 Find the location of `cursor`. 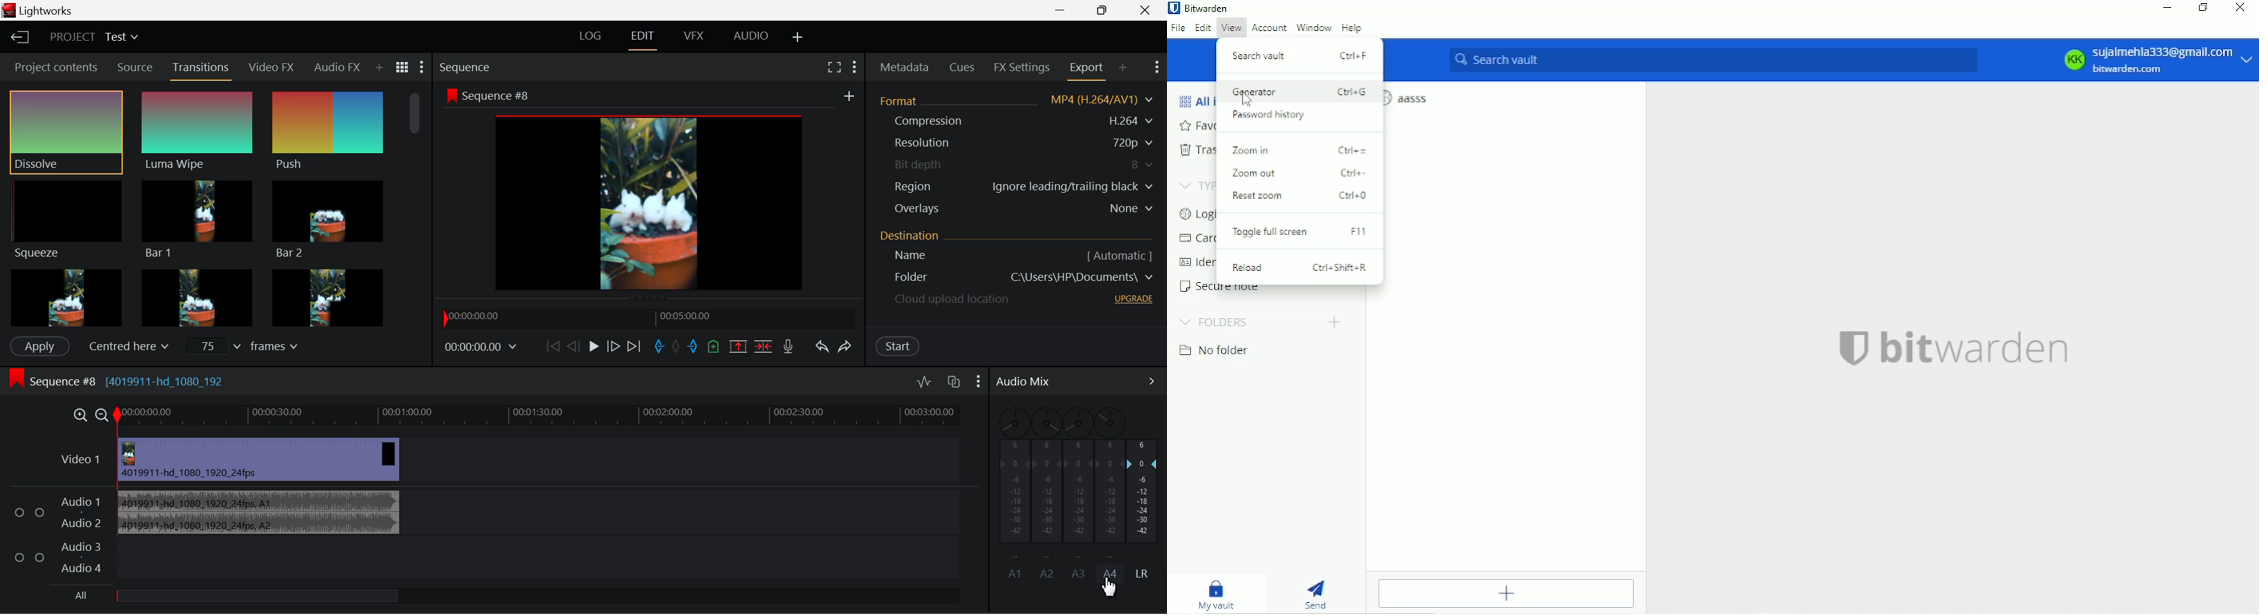

cursor is located at coordinates (1249, 98).